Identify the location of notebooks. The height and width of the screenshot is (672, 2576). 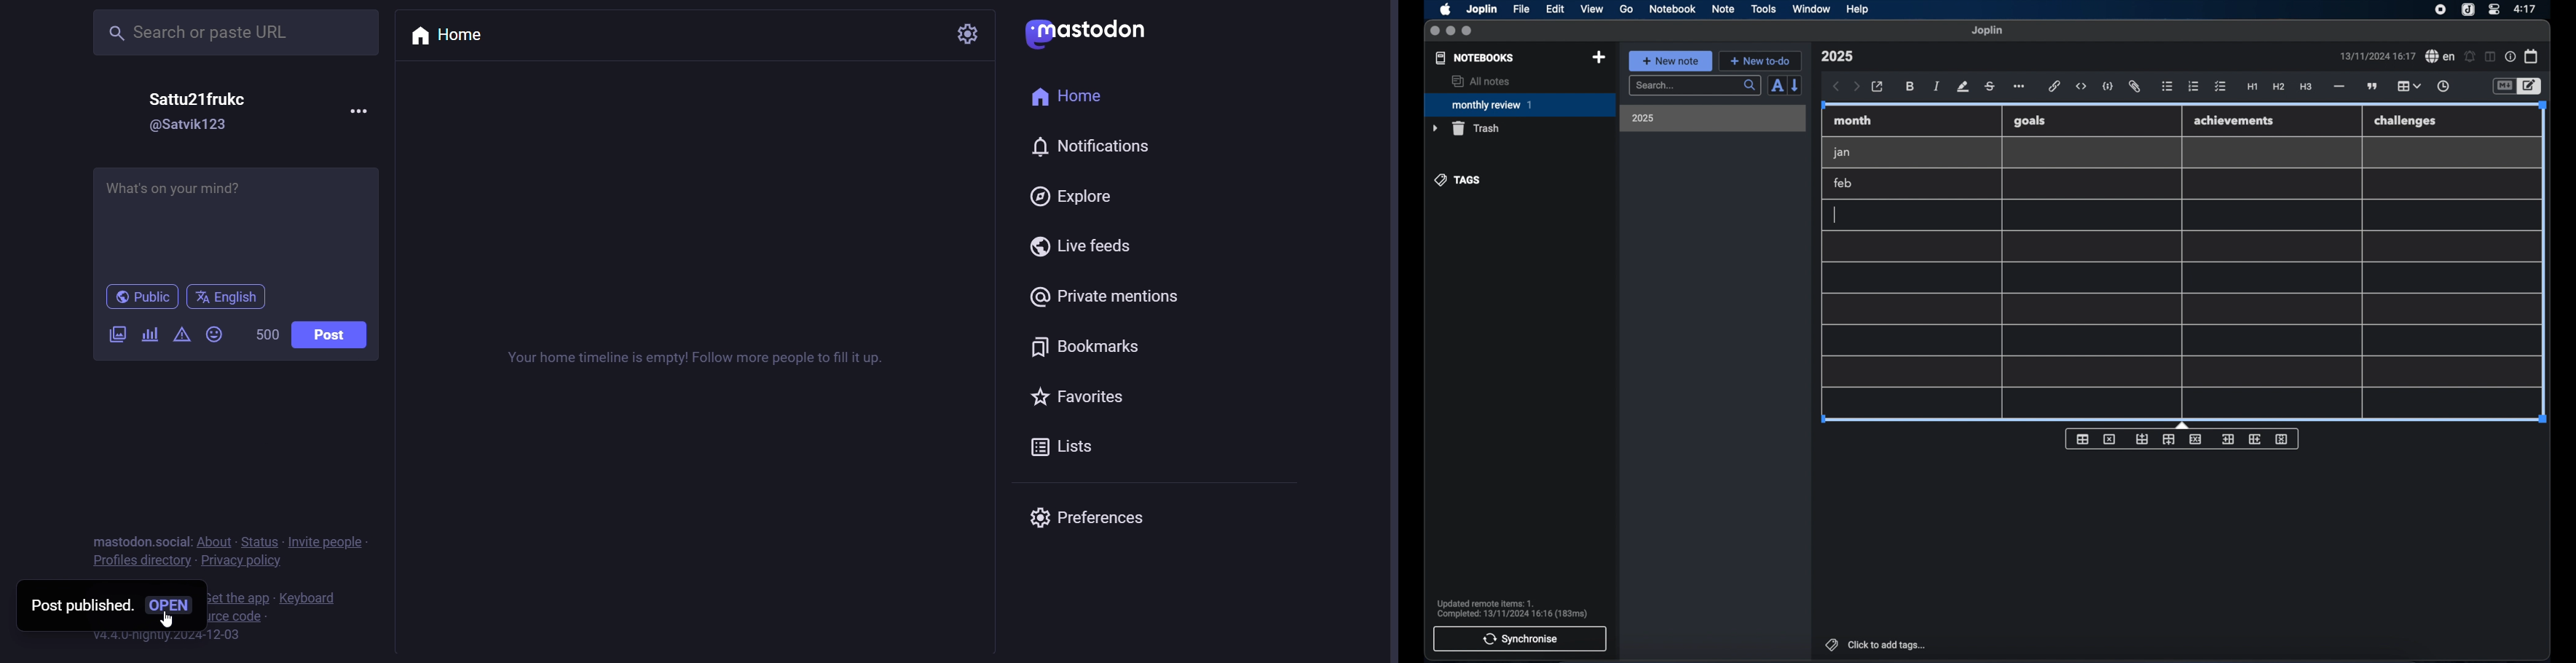
(1475, 58).